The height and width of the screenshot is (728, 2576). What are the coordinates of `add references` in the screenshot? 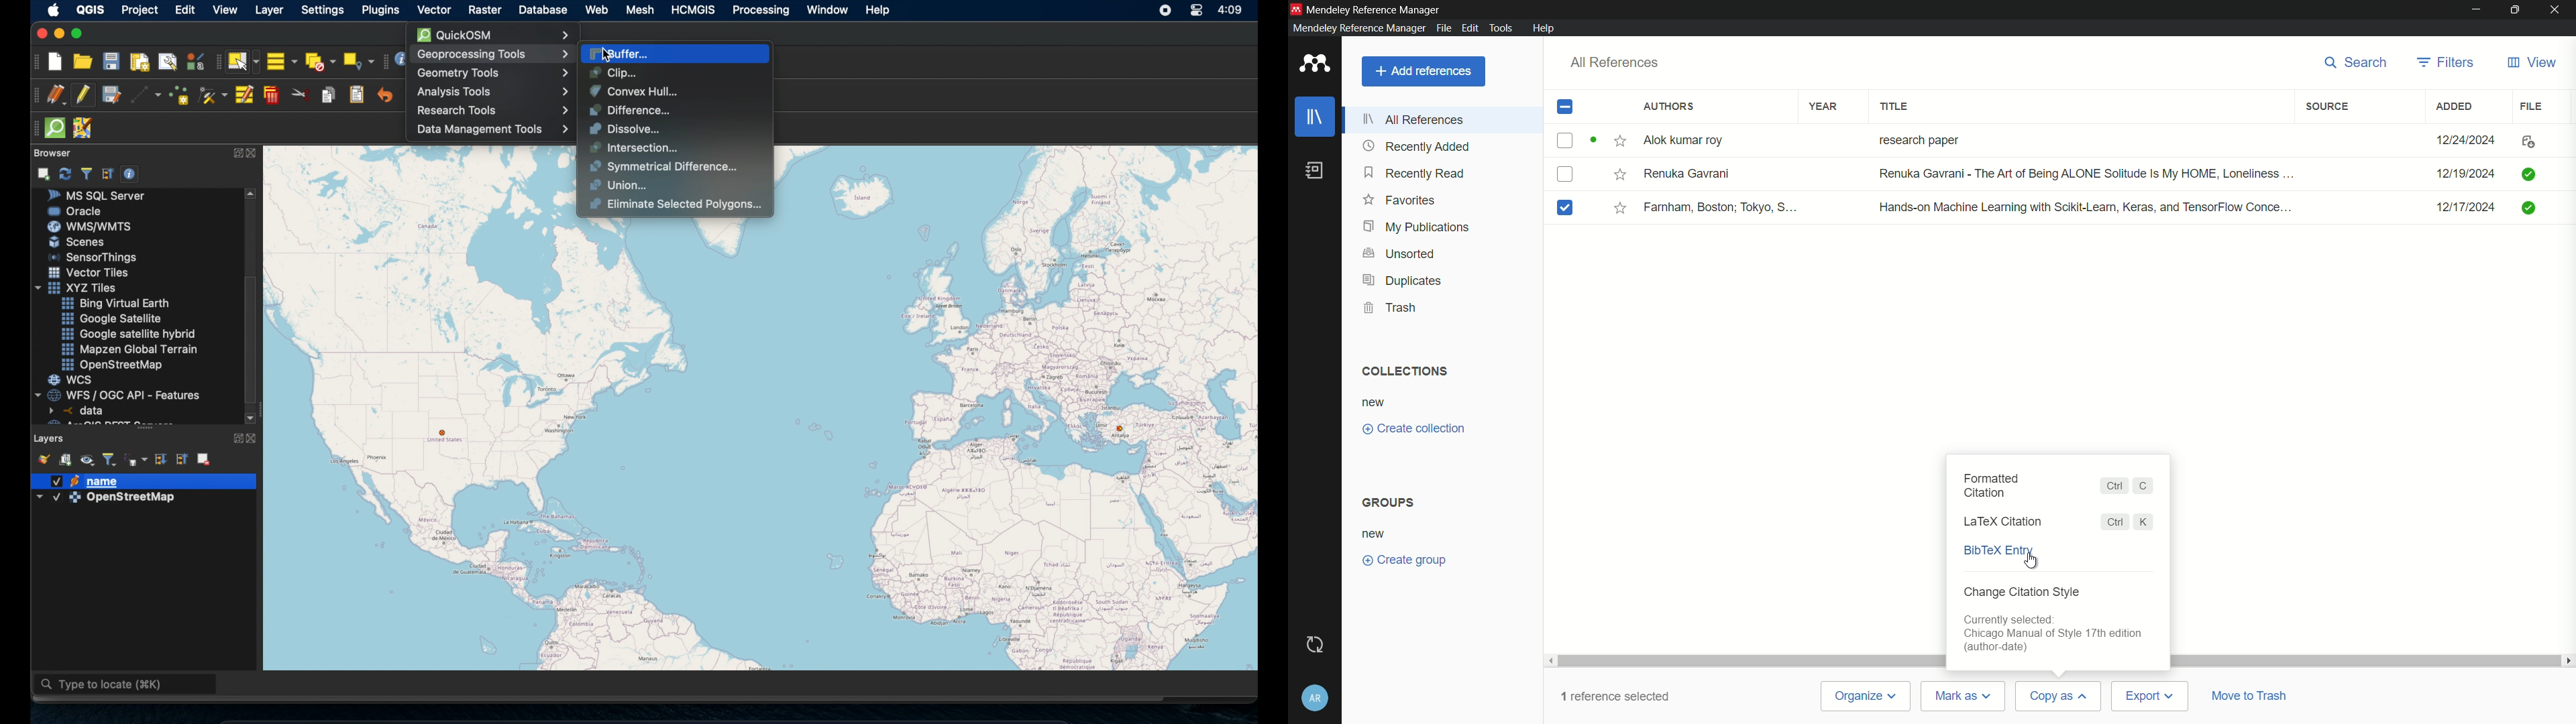 It's located at (1422, 71).